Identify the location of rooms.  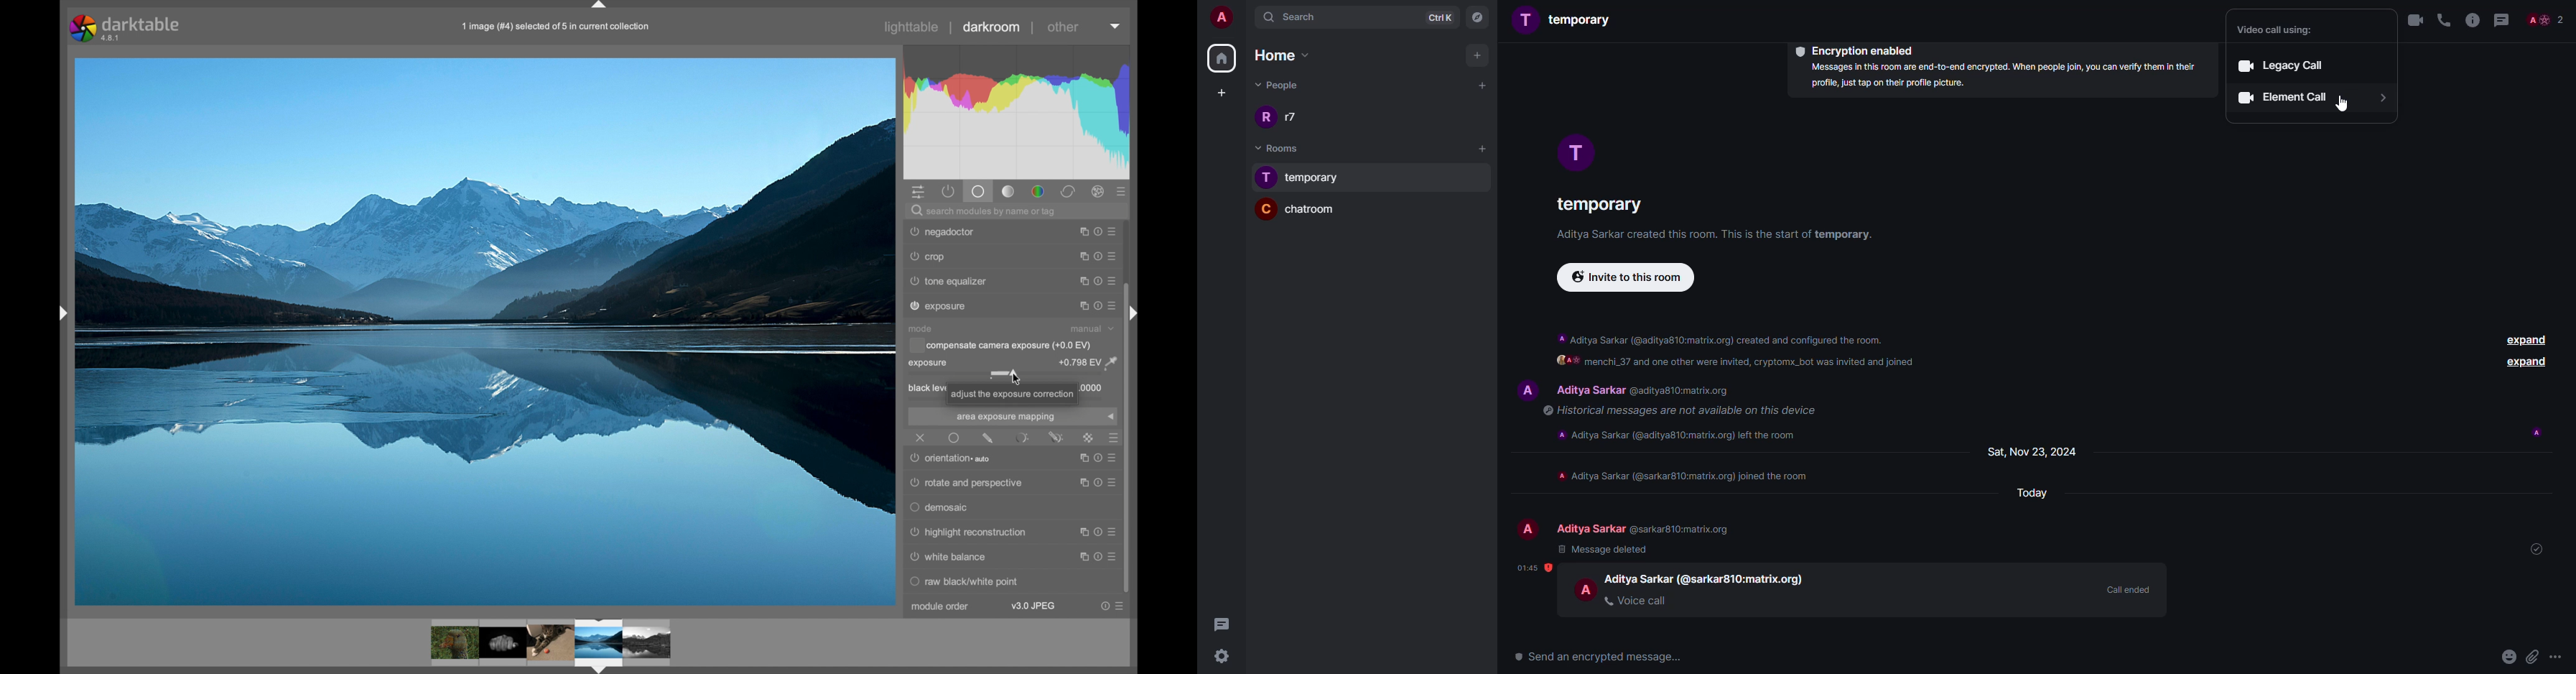
(1270, 148).